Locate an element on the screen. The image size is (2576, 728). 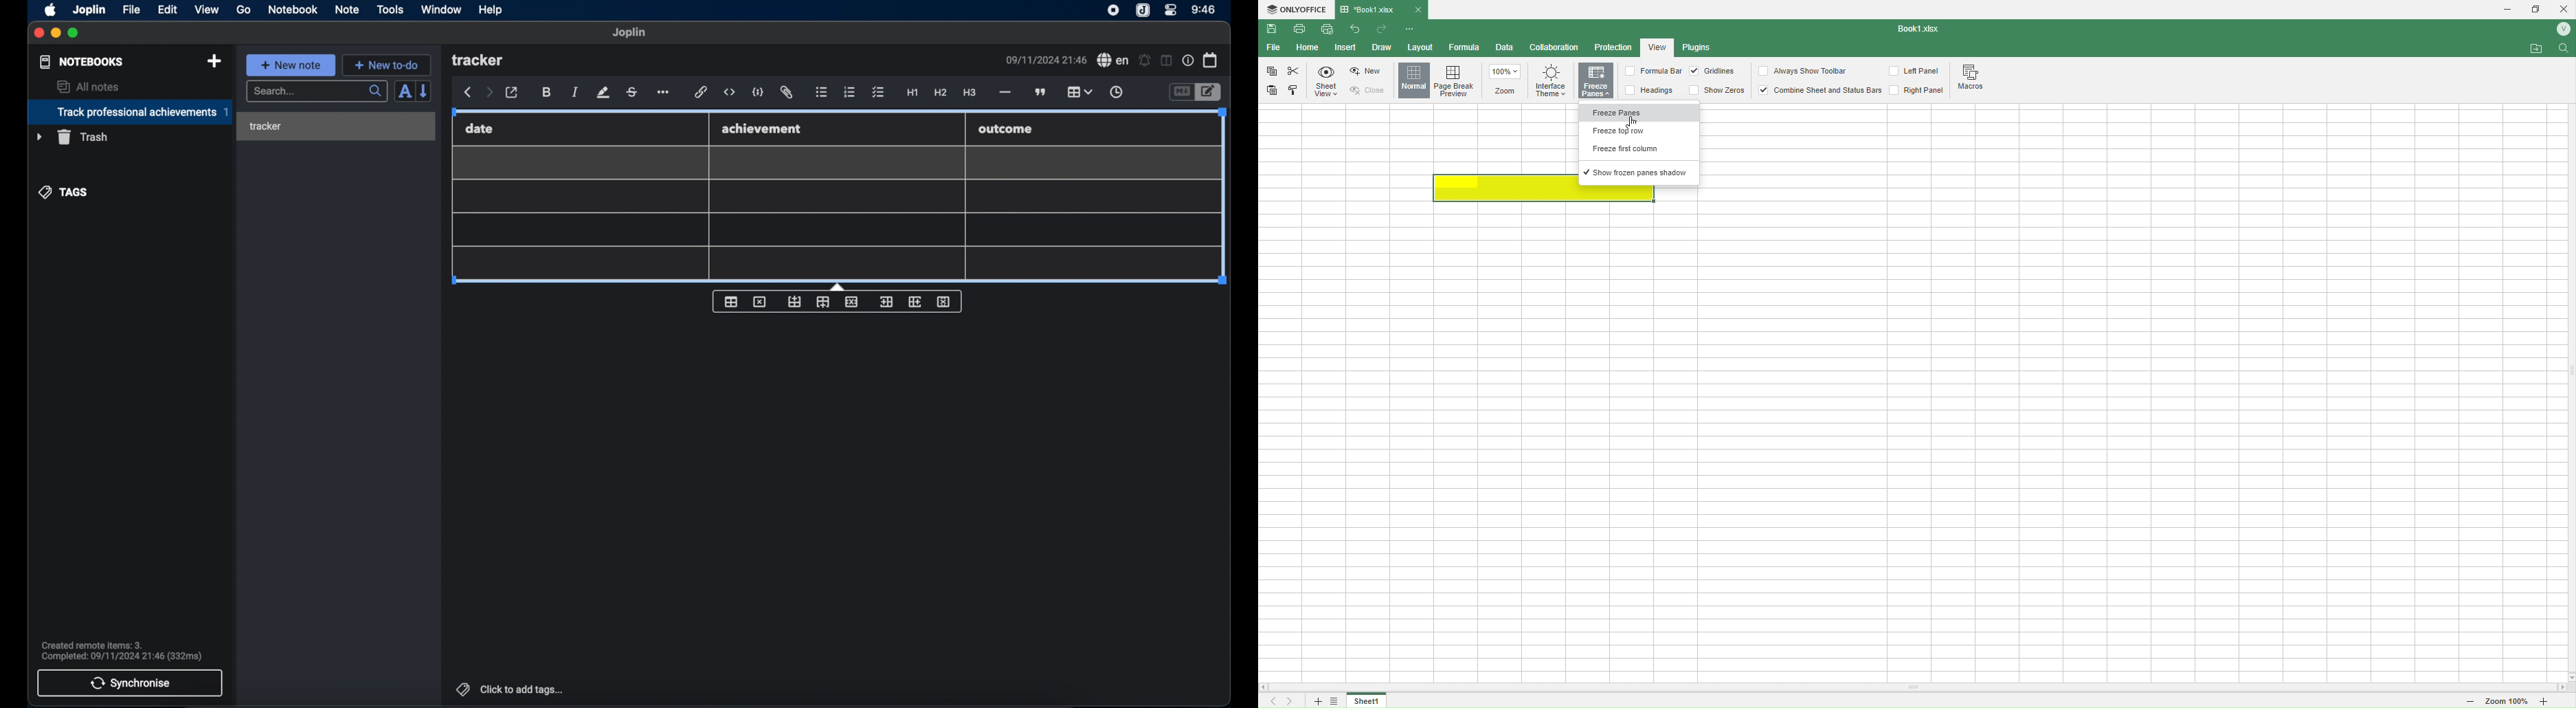
highlight is located at coordinates (603, 92).